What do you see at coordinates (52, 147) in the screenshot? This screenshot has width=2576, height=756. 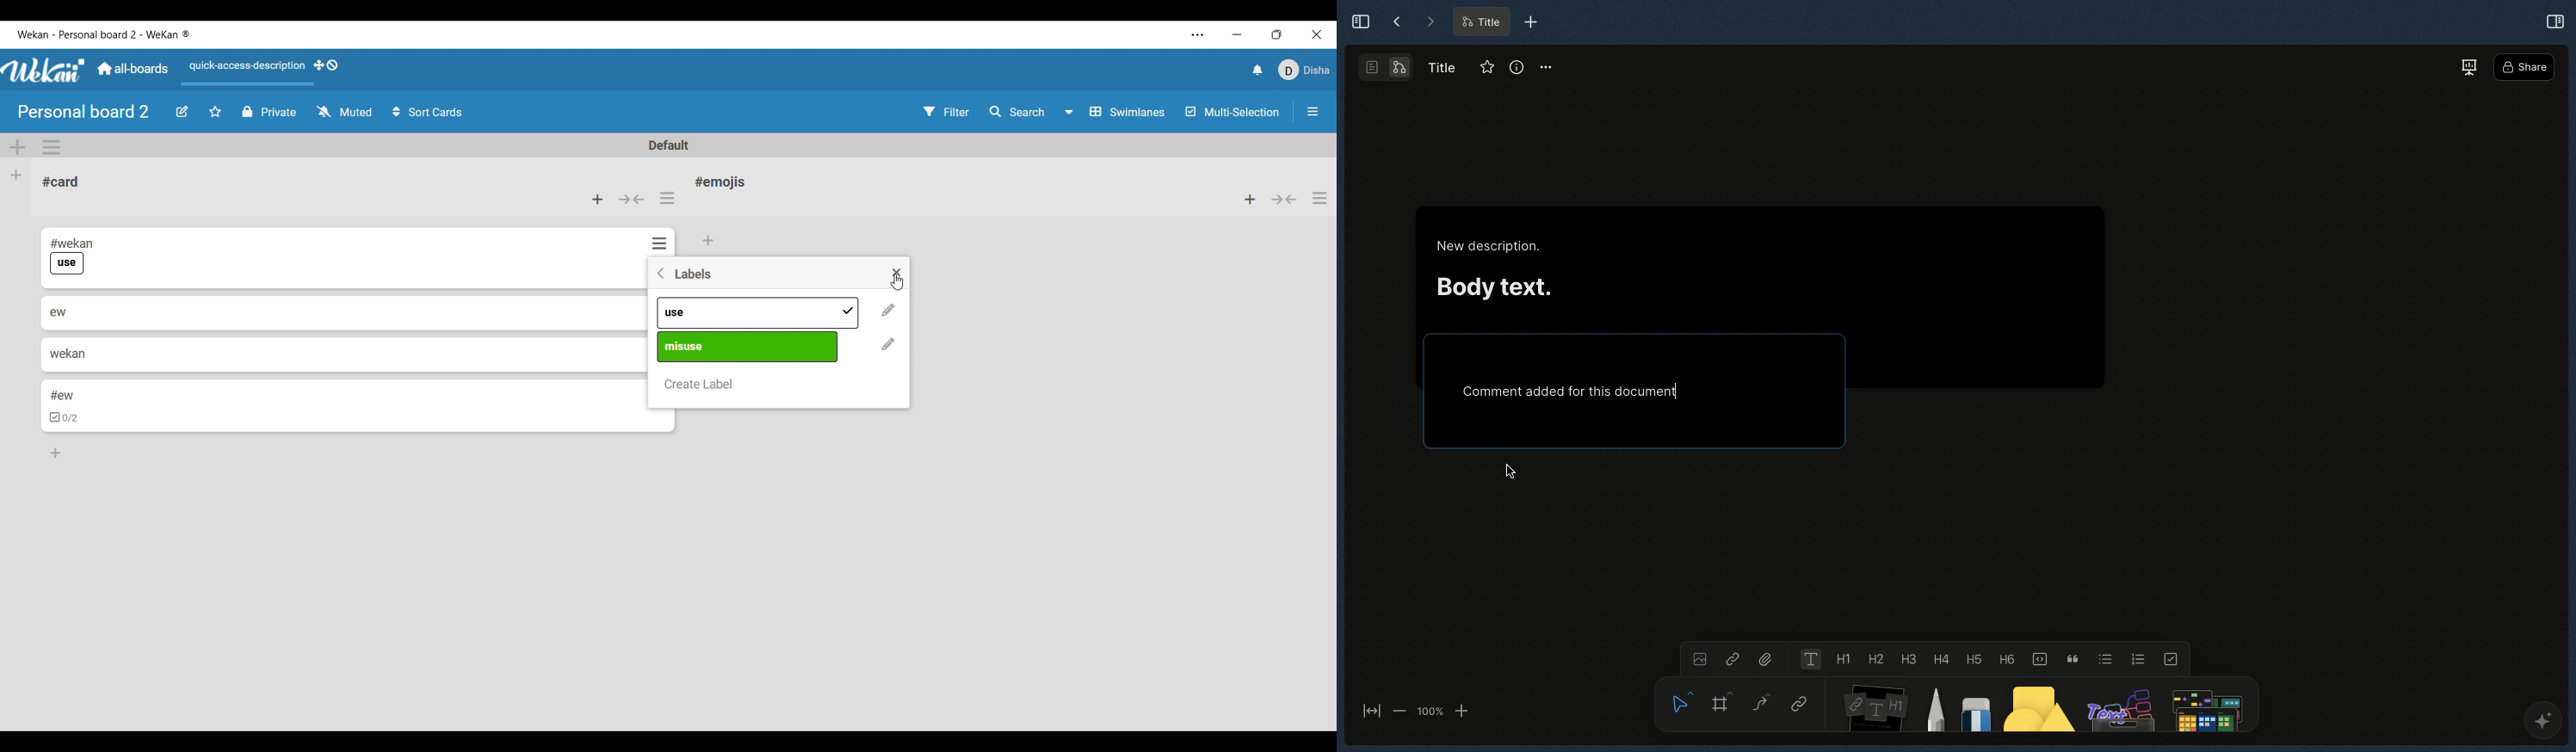 I see `Swimlane actions` at bounding box center [52, 147].